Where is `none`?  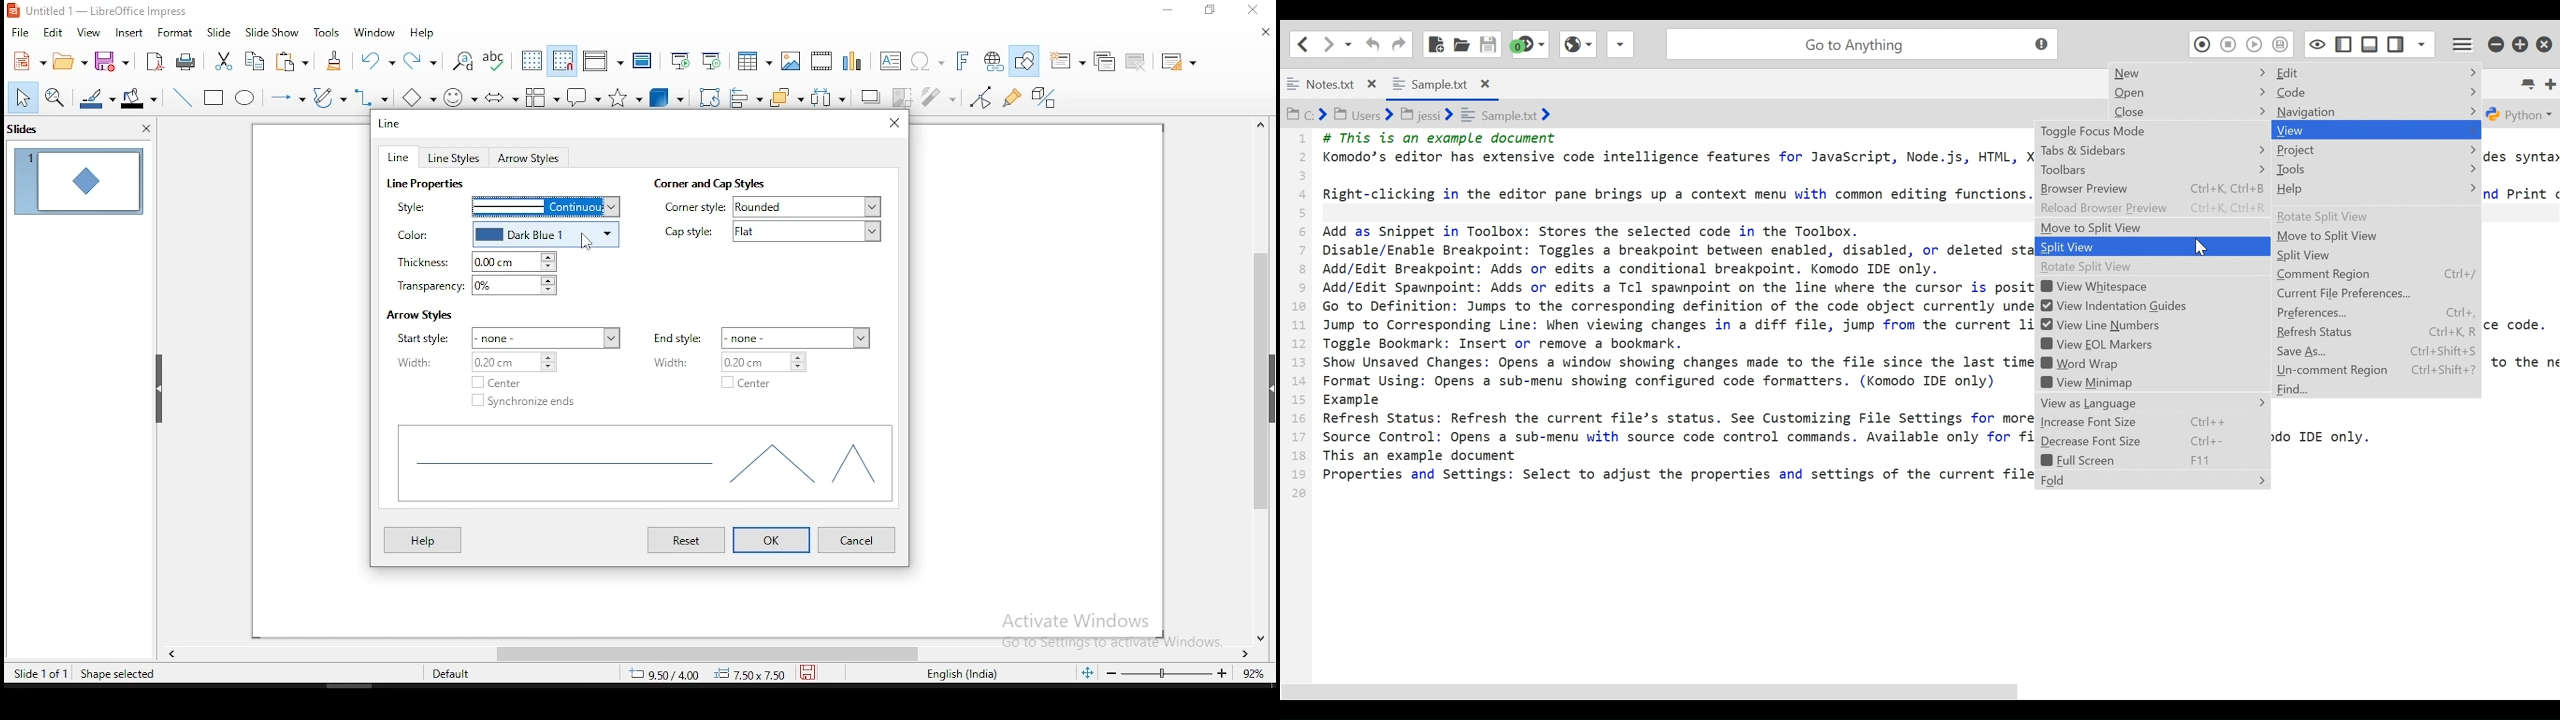 none is located at coordinates (797, 336).